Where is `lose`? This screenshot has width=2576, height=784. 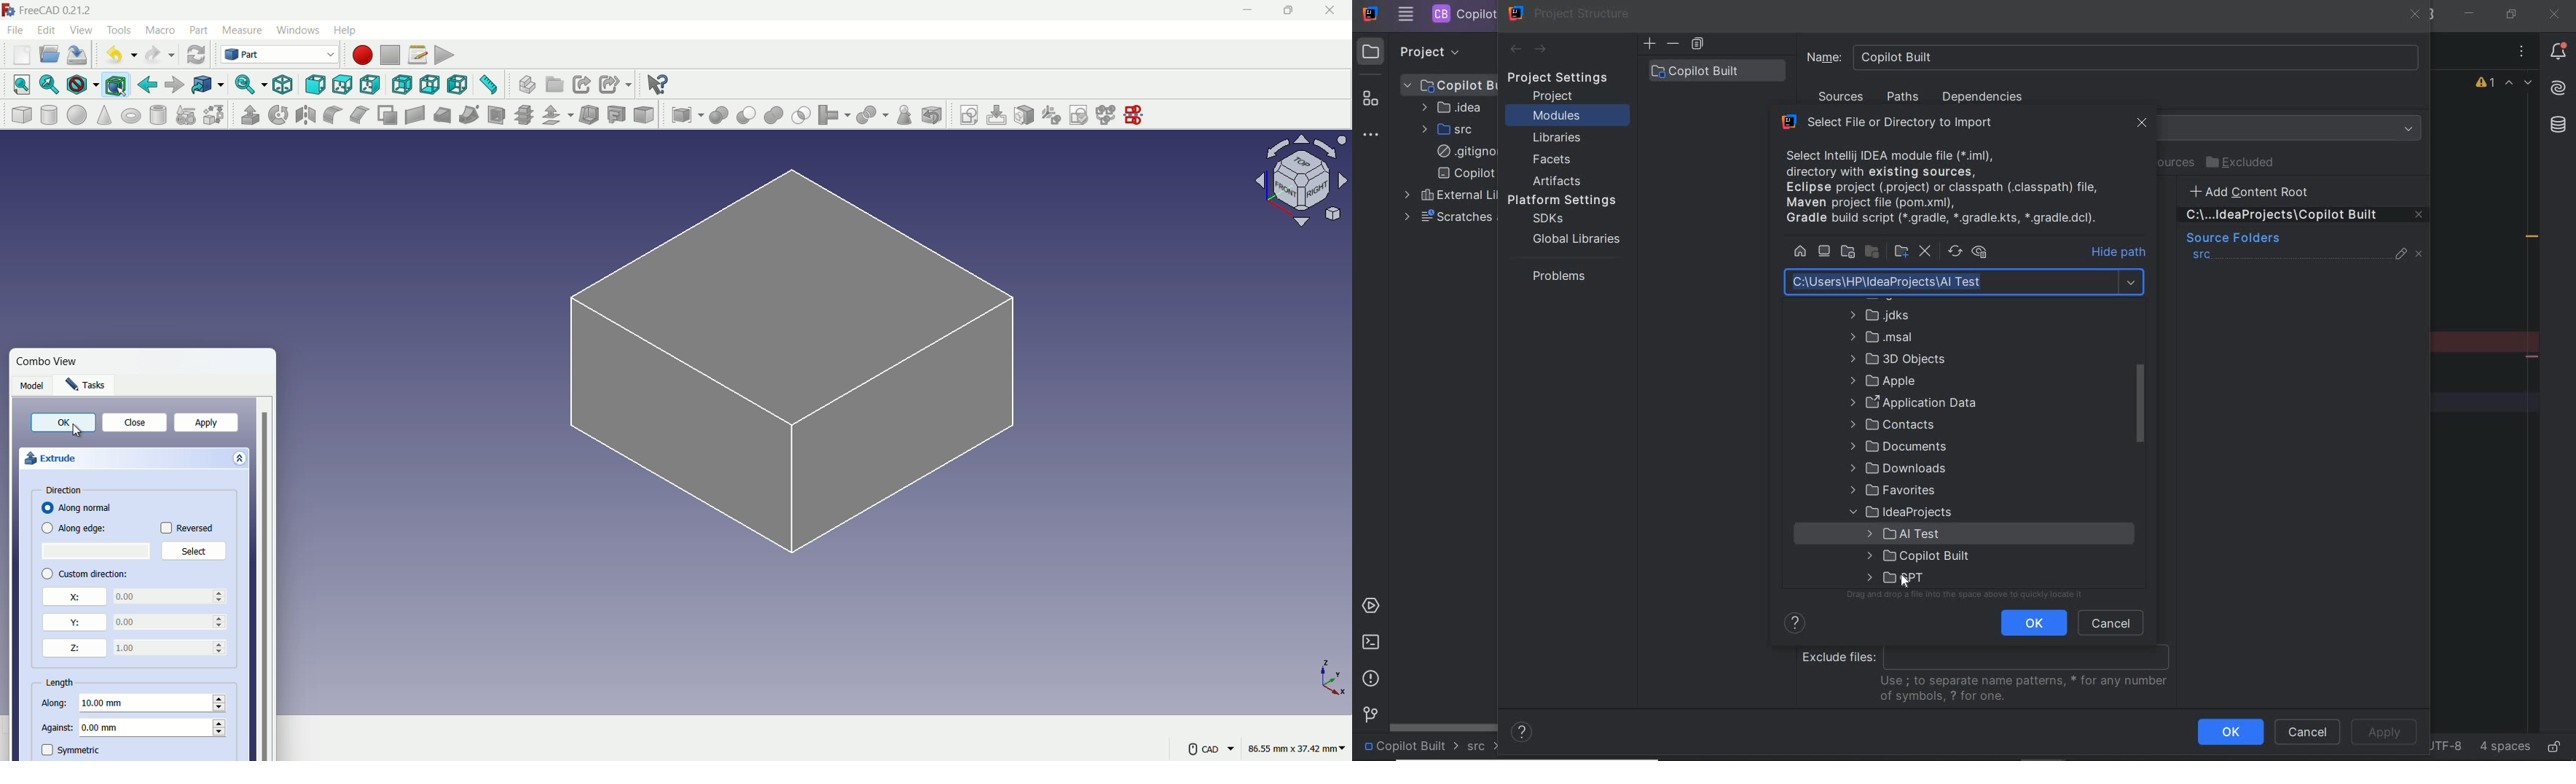 lose is located at coordinates (2143, 125).